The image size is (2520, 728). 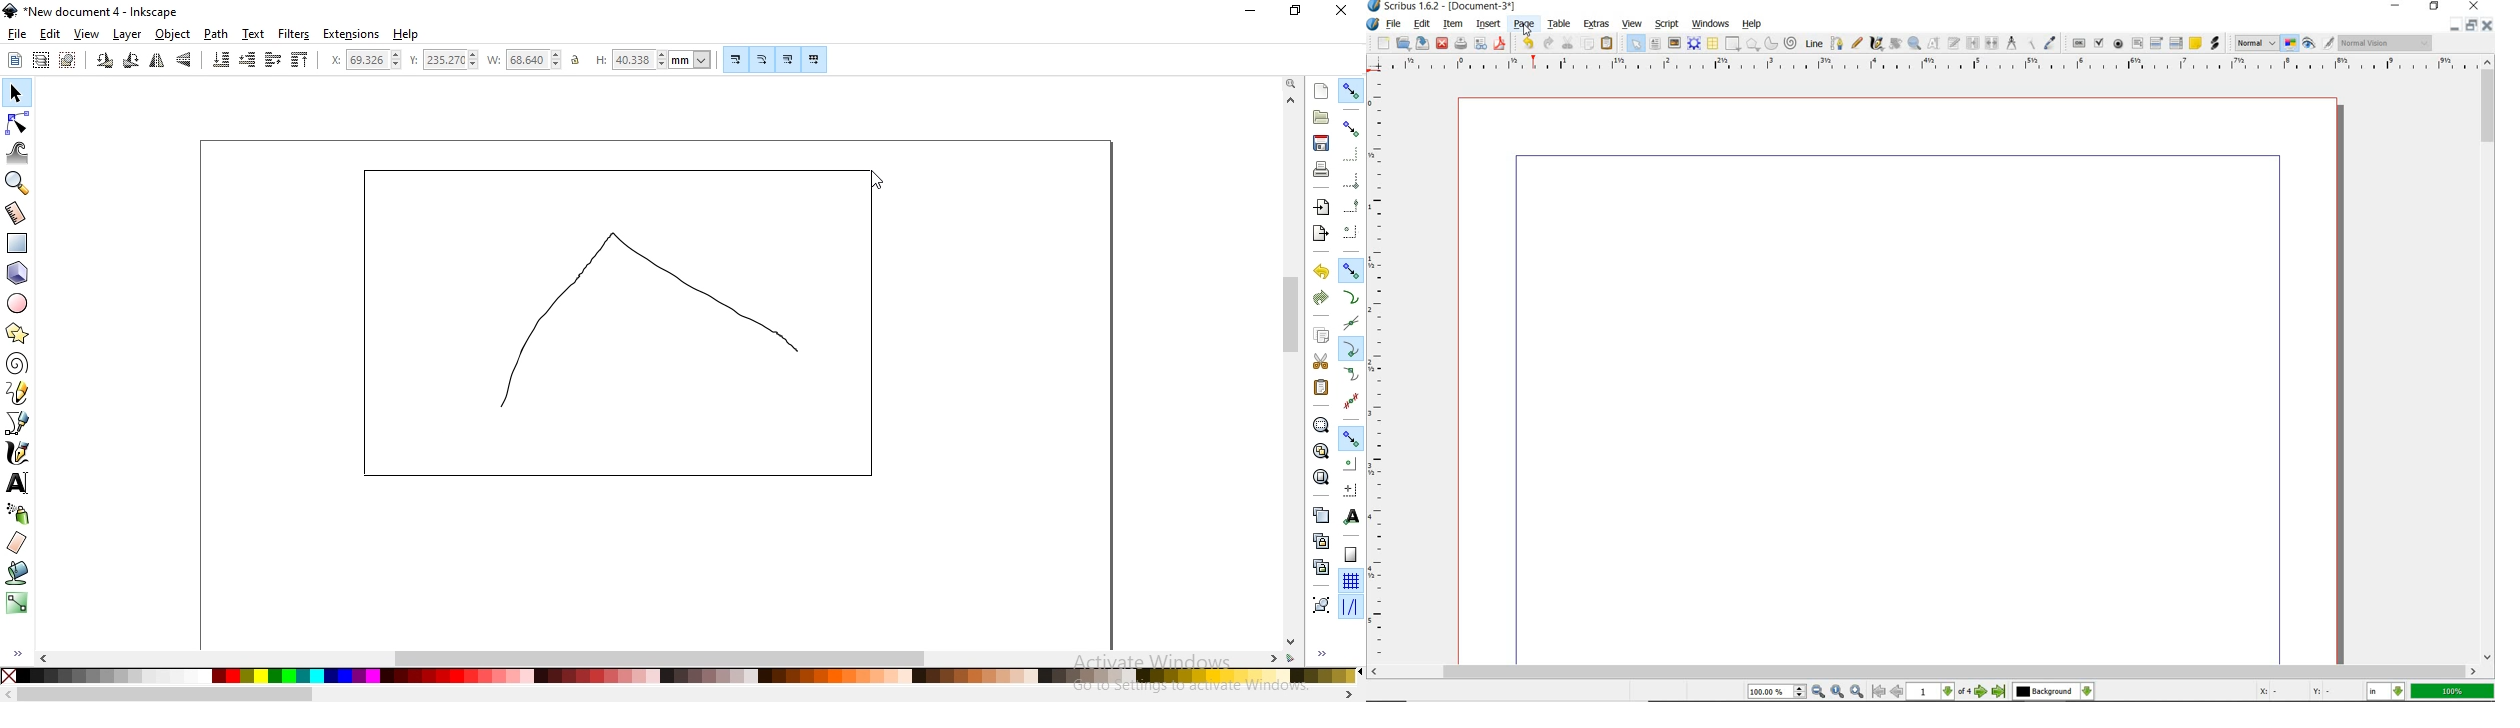 What do you see at coordinates (17, 542) in the screenshot?
I see `erase existing paths` at bounding box center [17, 542].